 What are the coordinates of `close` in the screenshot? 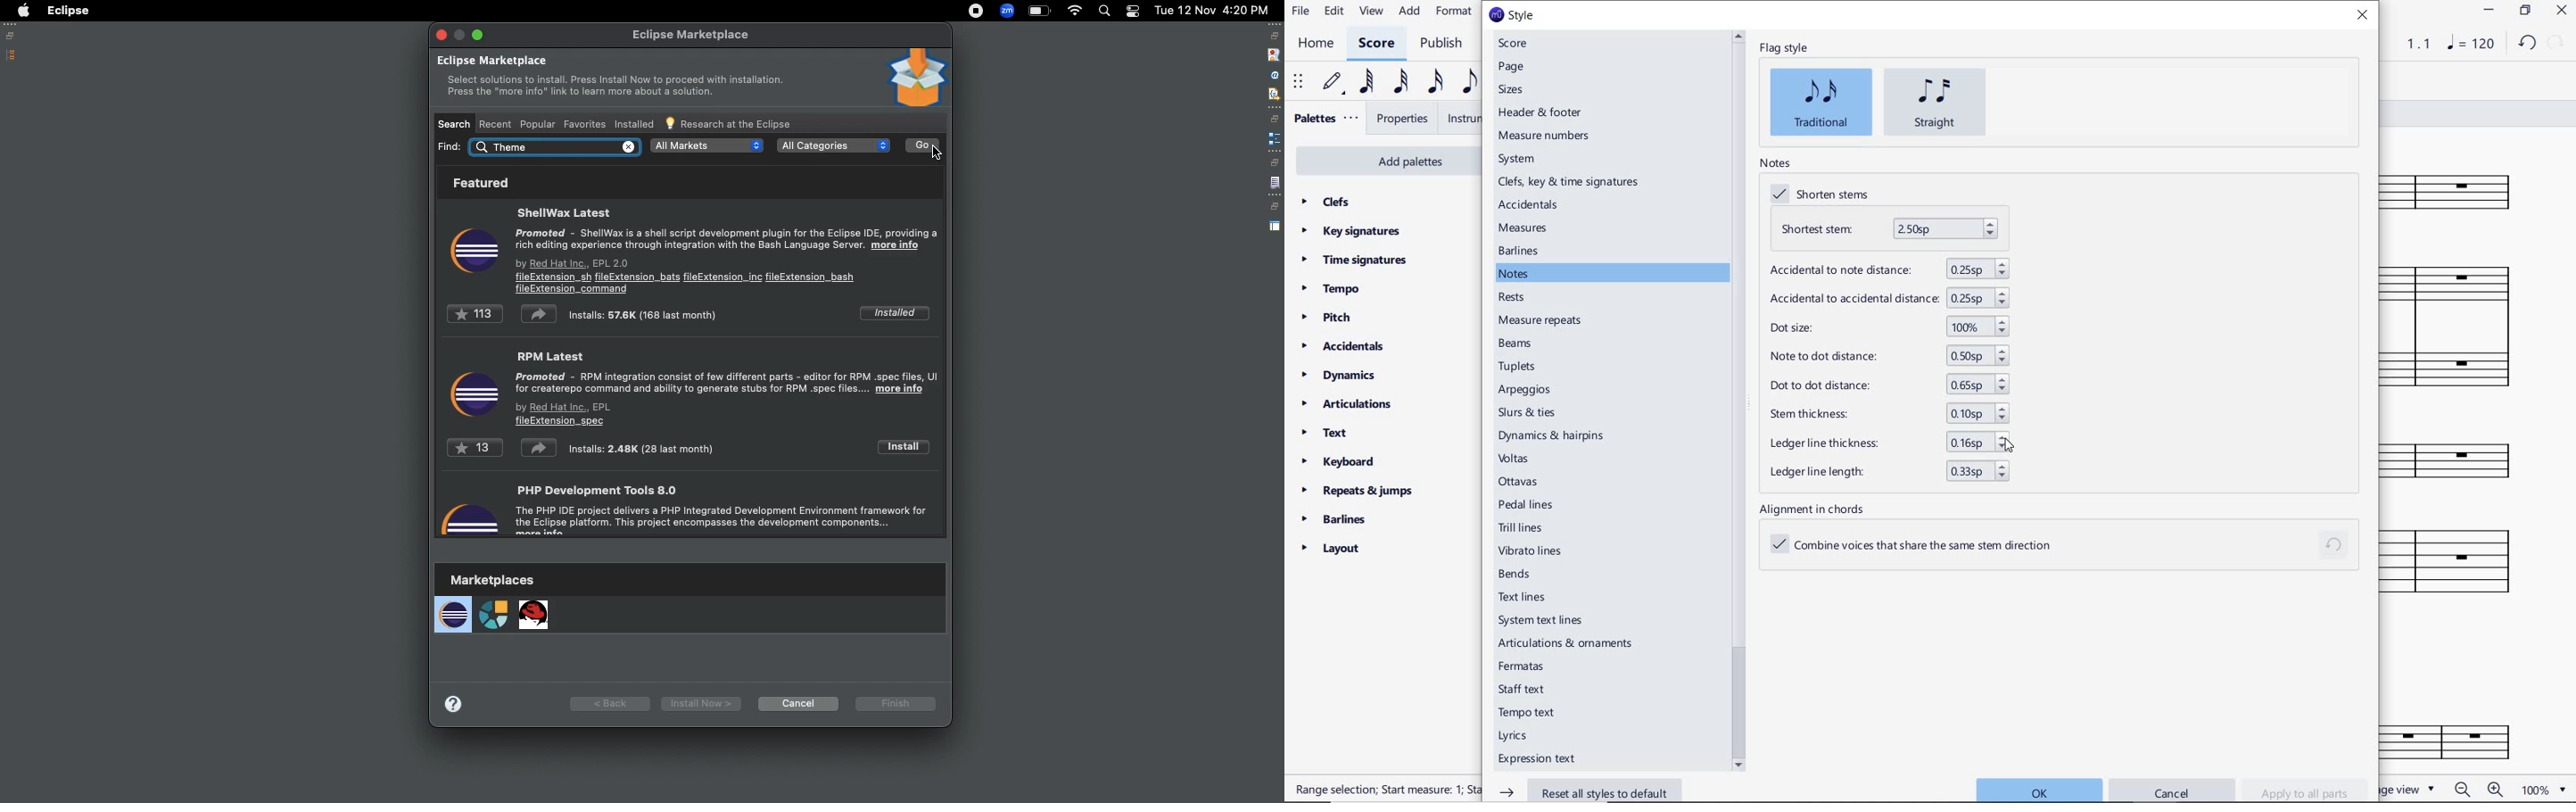 It's located at (2362, 16).